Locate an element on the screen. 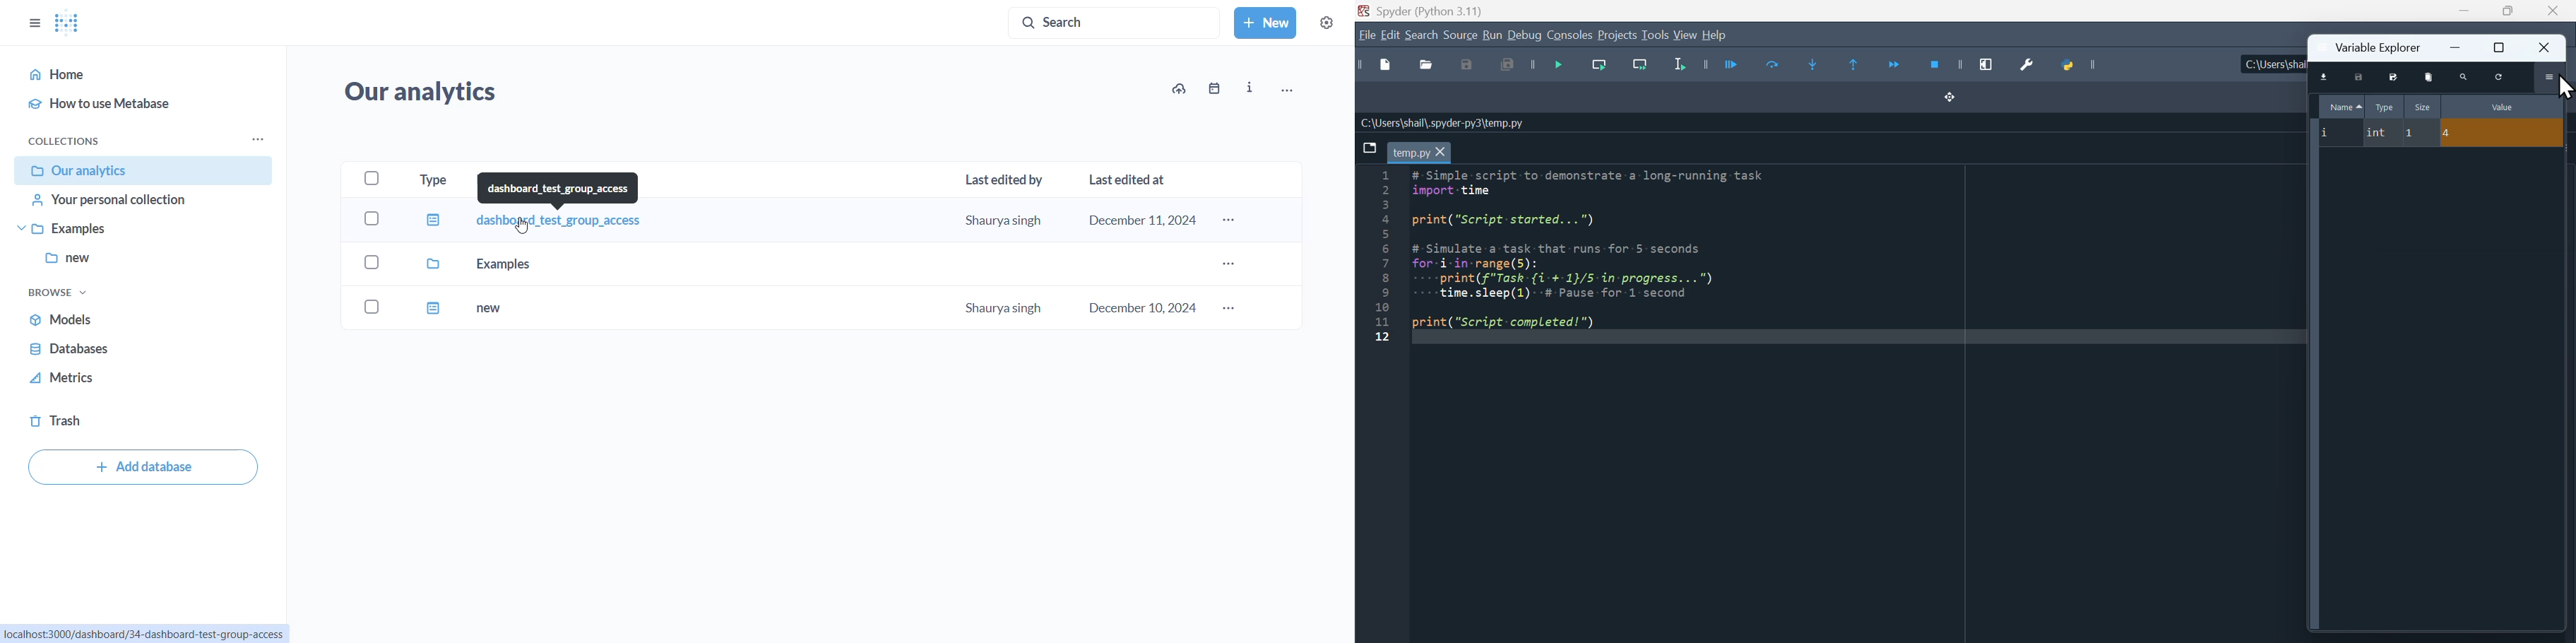  run file is located at coordinates (1718, 64).